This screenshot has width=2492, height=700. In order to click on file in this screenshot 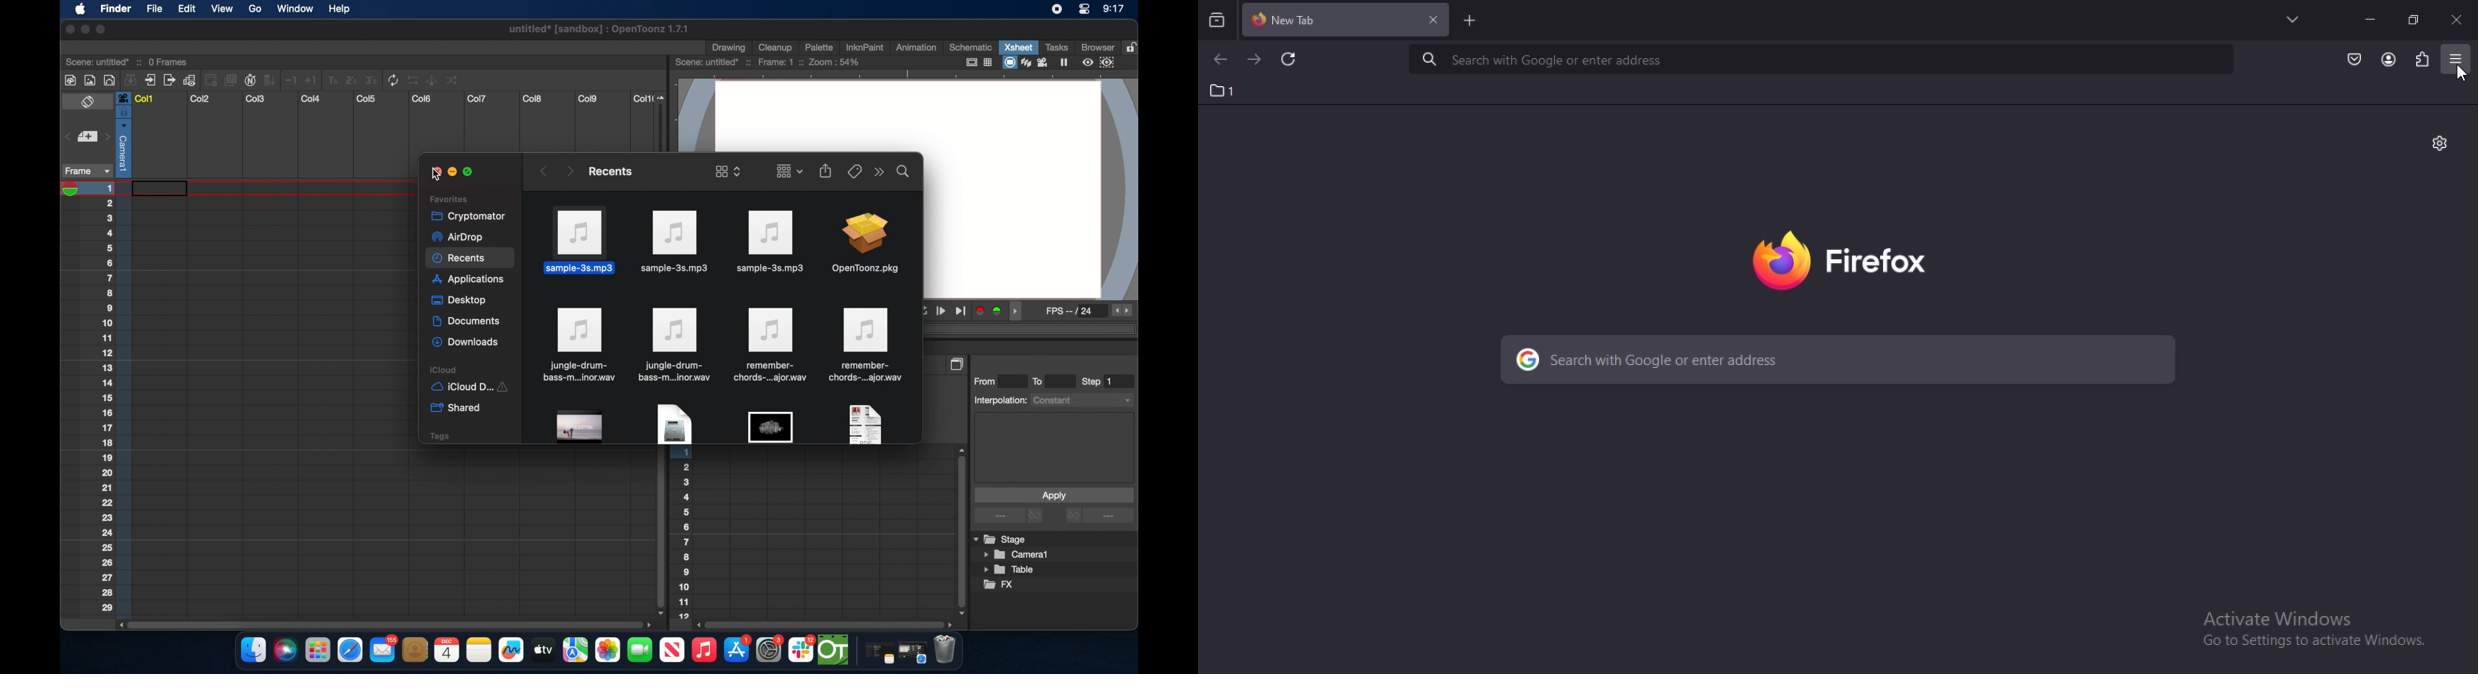, I will do `click(867, 345)`.